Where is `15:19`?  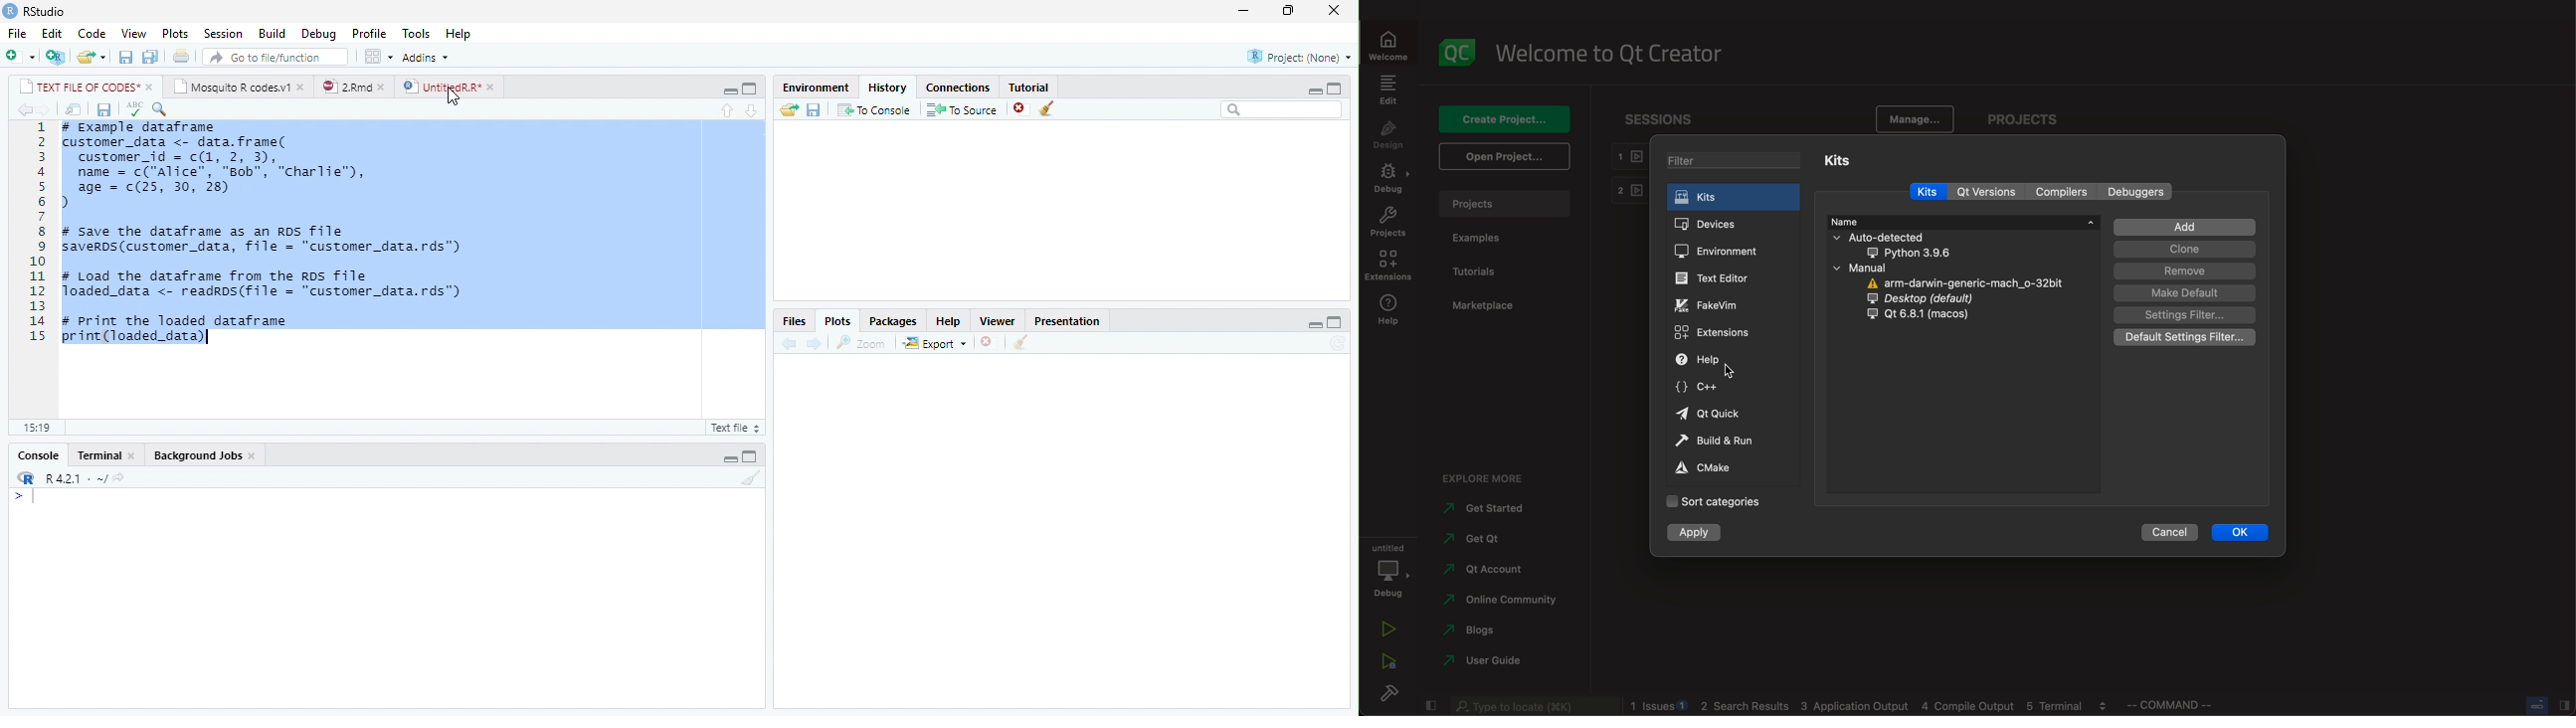
15:19 is located at coordinates (39, 428).